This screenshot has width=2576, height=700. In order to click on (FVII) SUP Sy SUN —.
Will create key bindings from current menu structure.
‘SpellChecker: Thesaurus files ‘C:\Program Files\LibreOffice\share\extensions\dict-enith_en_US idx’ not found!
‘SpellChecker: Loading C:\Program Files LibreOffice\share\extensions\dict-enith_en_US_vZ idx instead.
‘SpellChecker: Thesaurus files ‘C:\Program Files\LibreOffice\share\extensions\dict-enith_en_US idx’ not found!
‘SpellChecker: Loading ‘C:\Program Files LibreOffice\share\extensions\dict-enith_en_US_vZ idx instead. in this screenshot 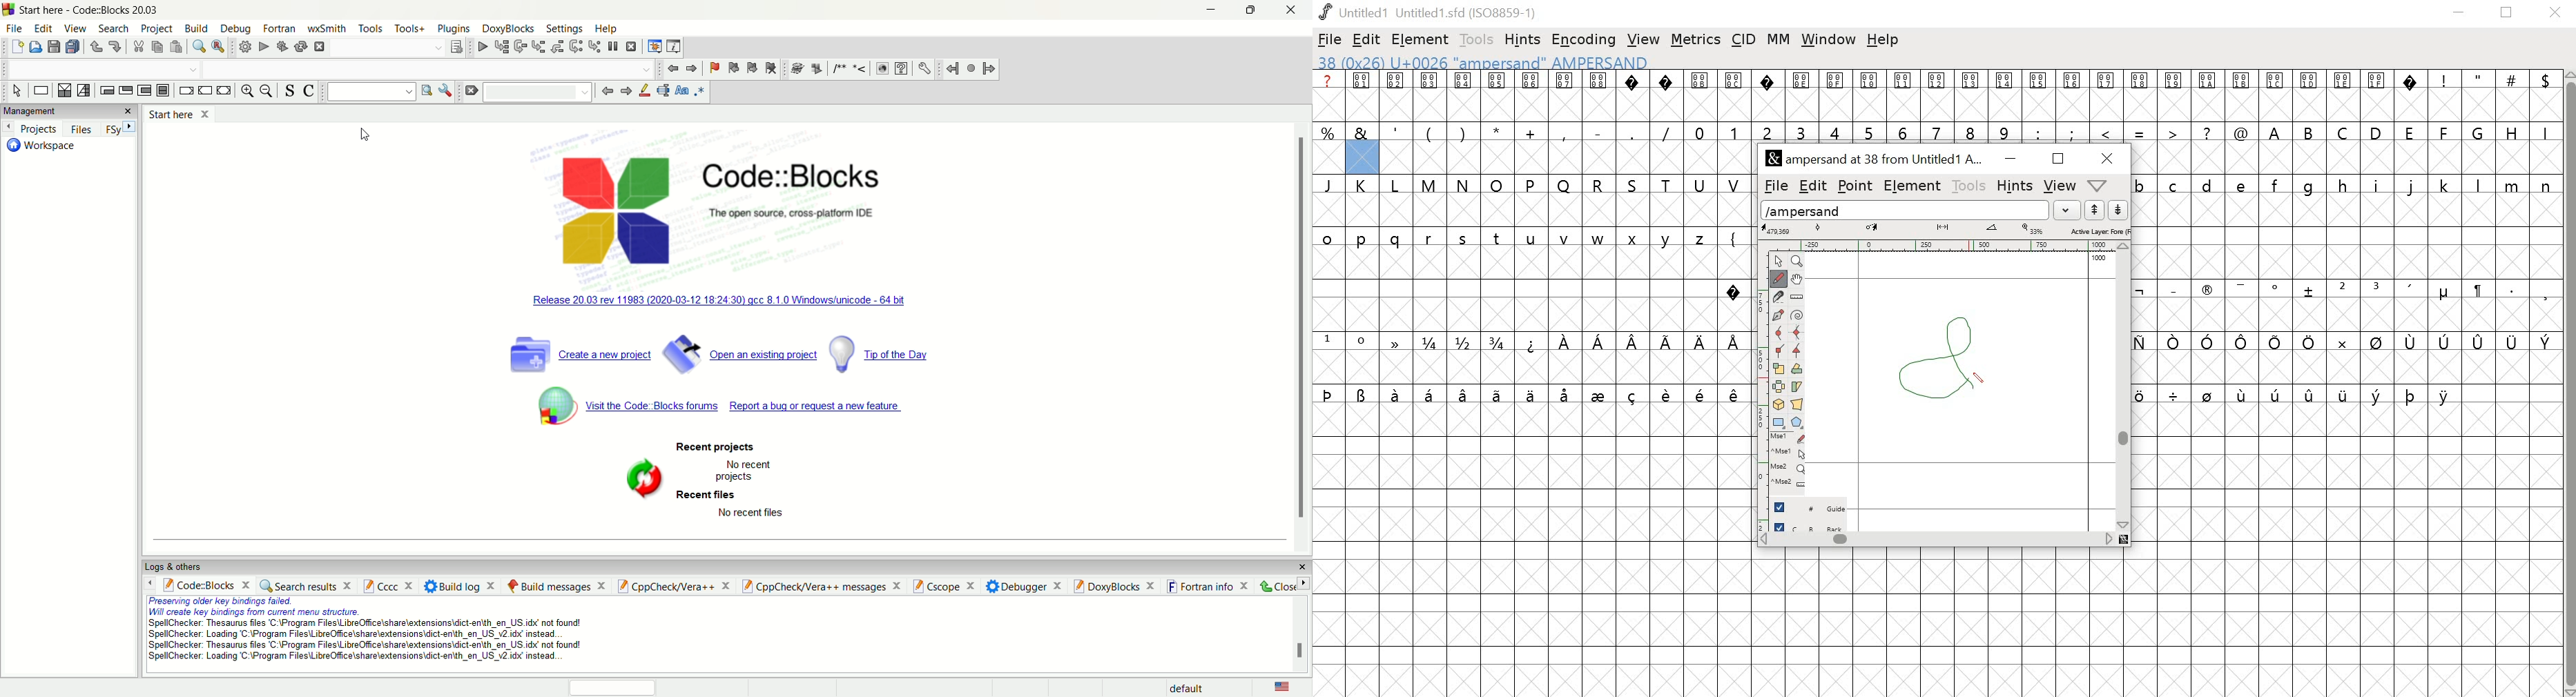, I will do `click(345, 633)`.